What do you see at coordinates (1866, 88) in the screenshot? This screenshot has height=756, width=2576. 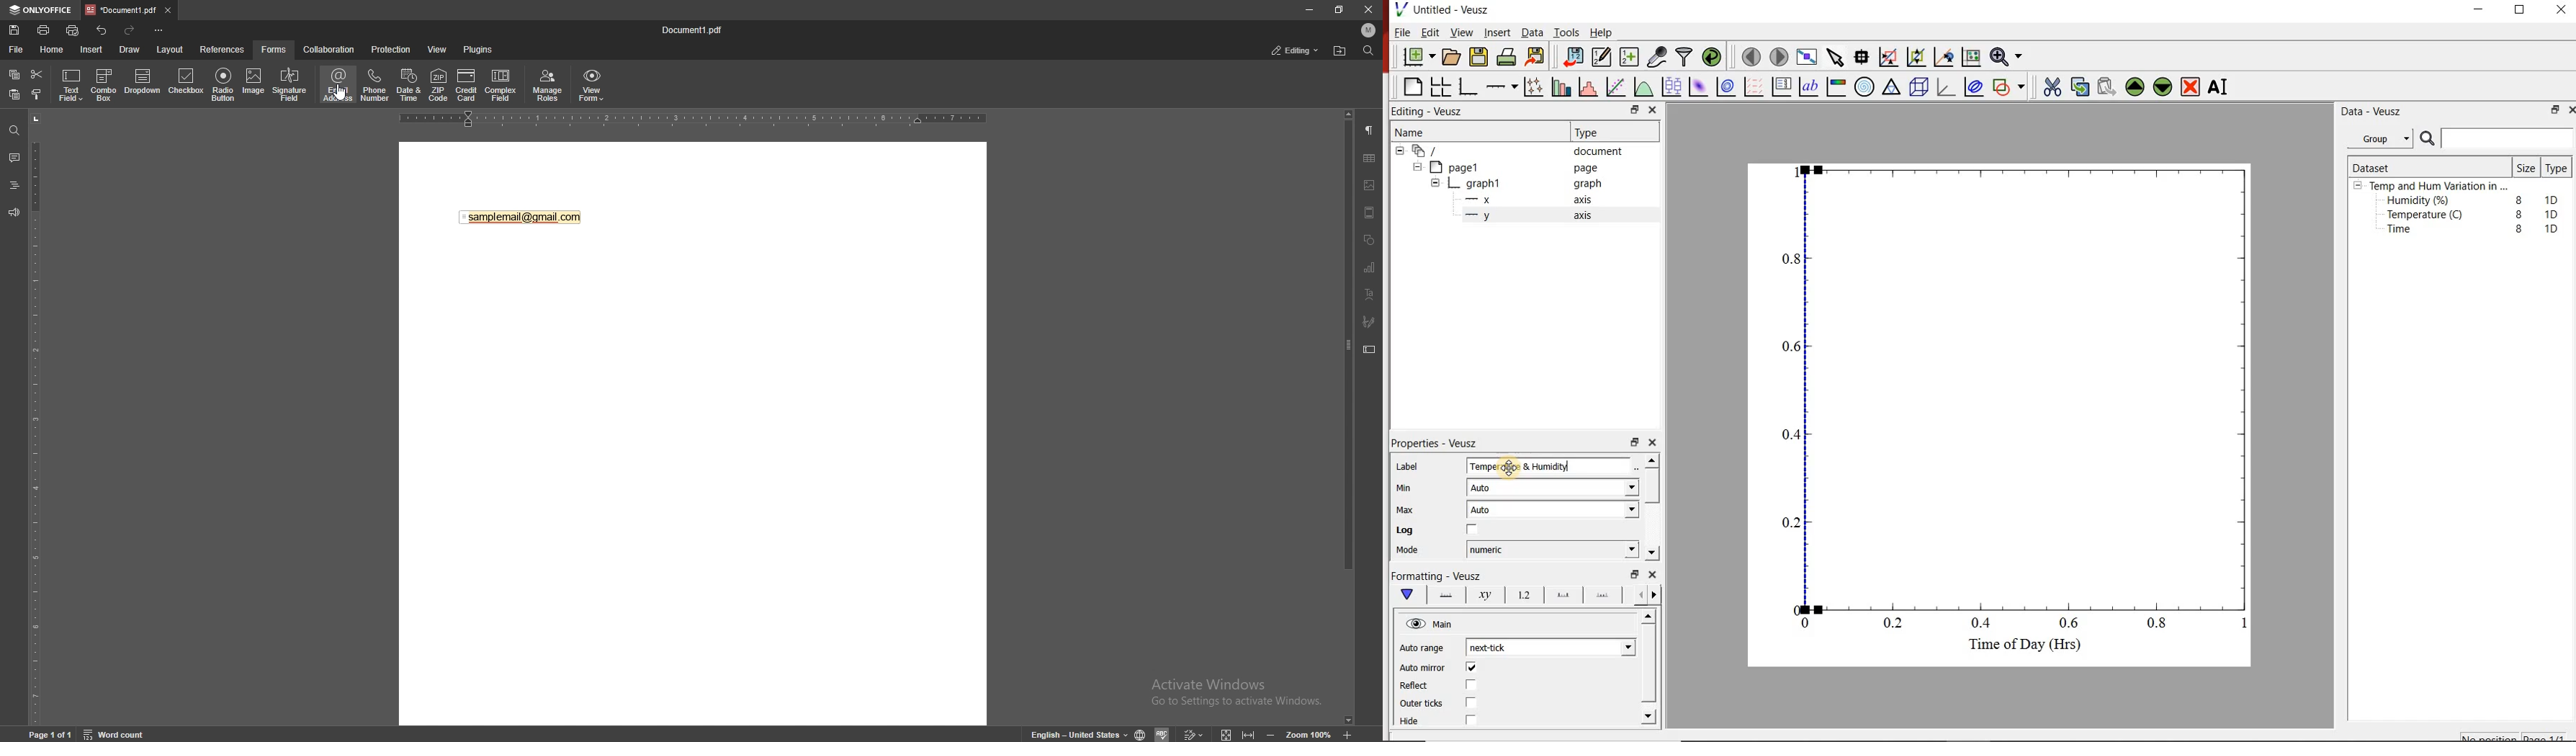 I see `polar graph` at bounding box center [1866, 88].